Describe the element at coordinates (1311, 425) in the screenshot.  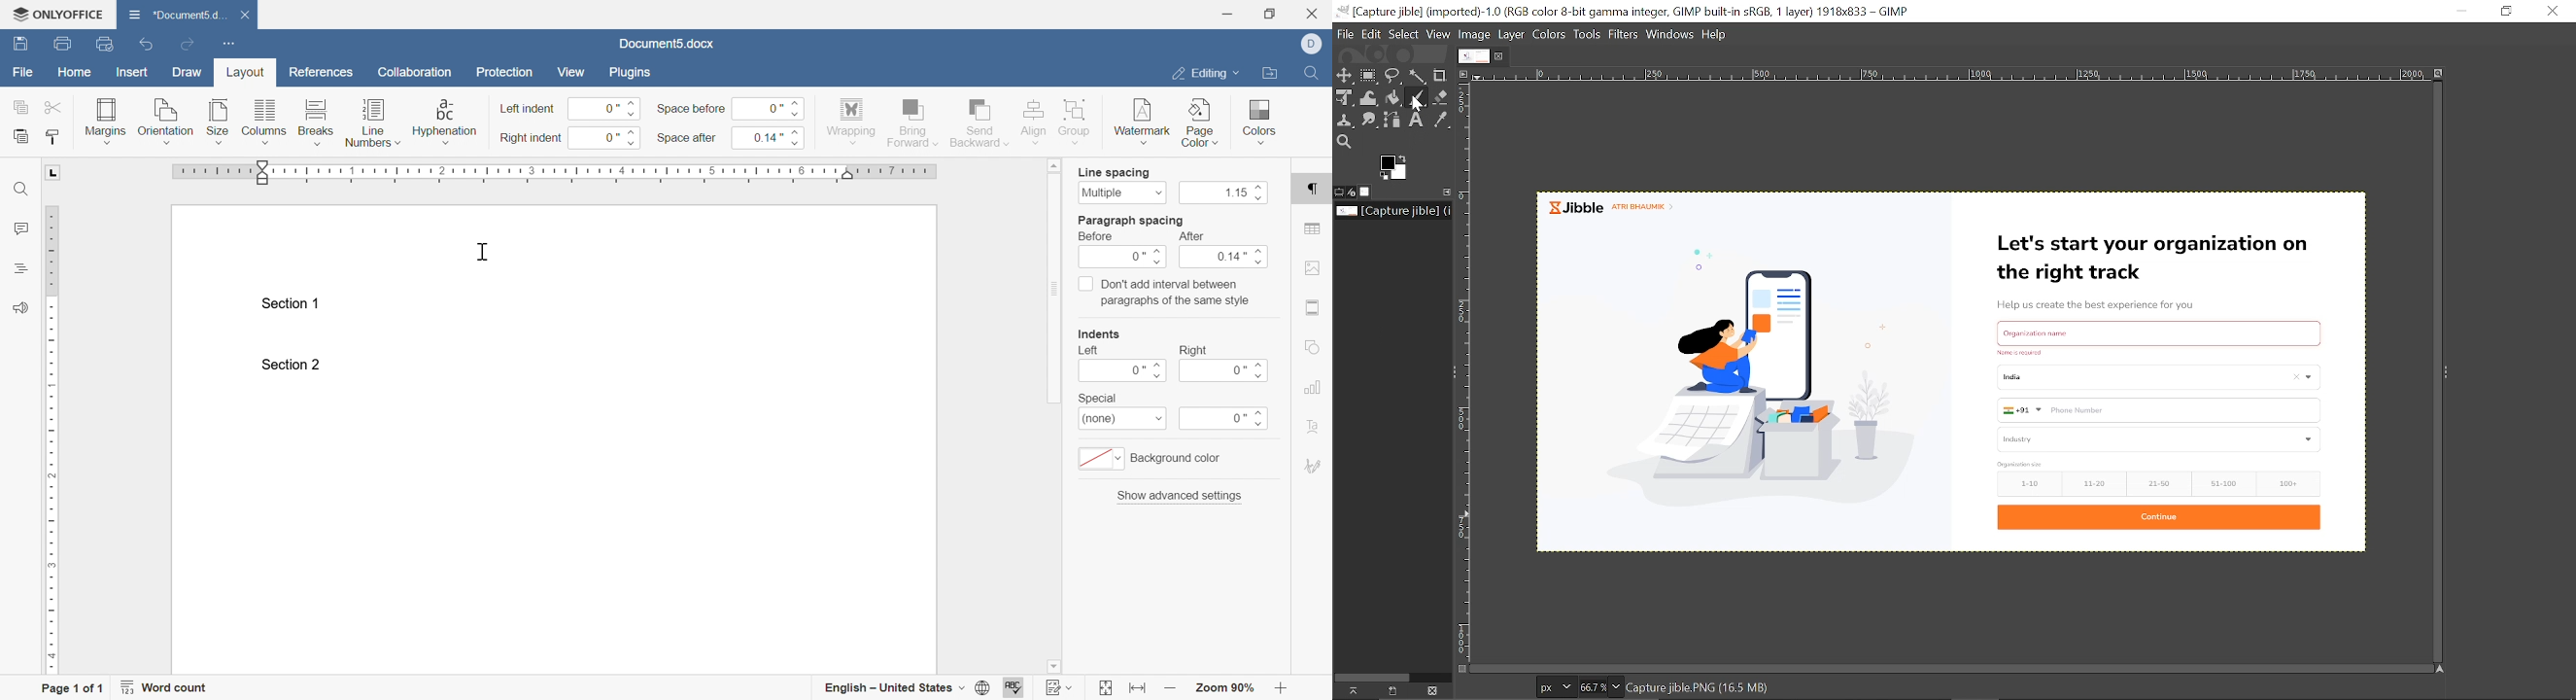
I see `text art settings` at that location.